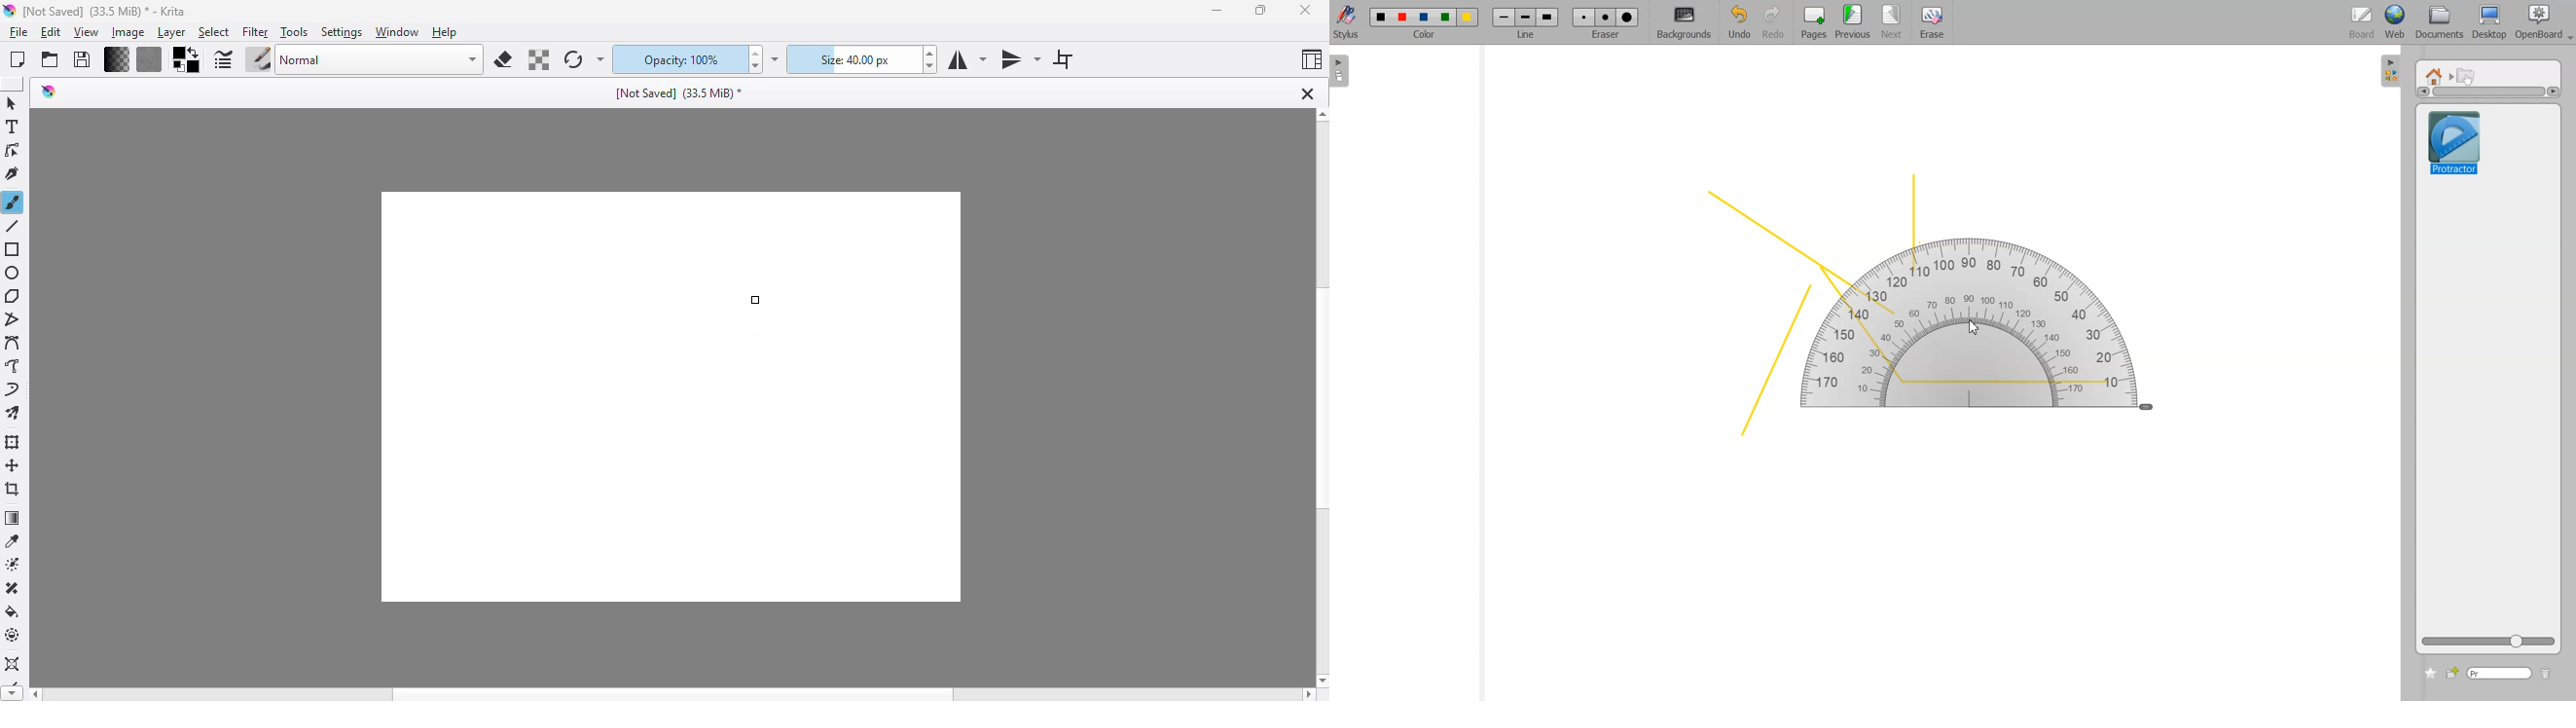 The image size is (2576, 728). What do you see at coordinates (1684, 23) in the screenshot?
I see `Background` at bounding box center [1684, 23].